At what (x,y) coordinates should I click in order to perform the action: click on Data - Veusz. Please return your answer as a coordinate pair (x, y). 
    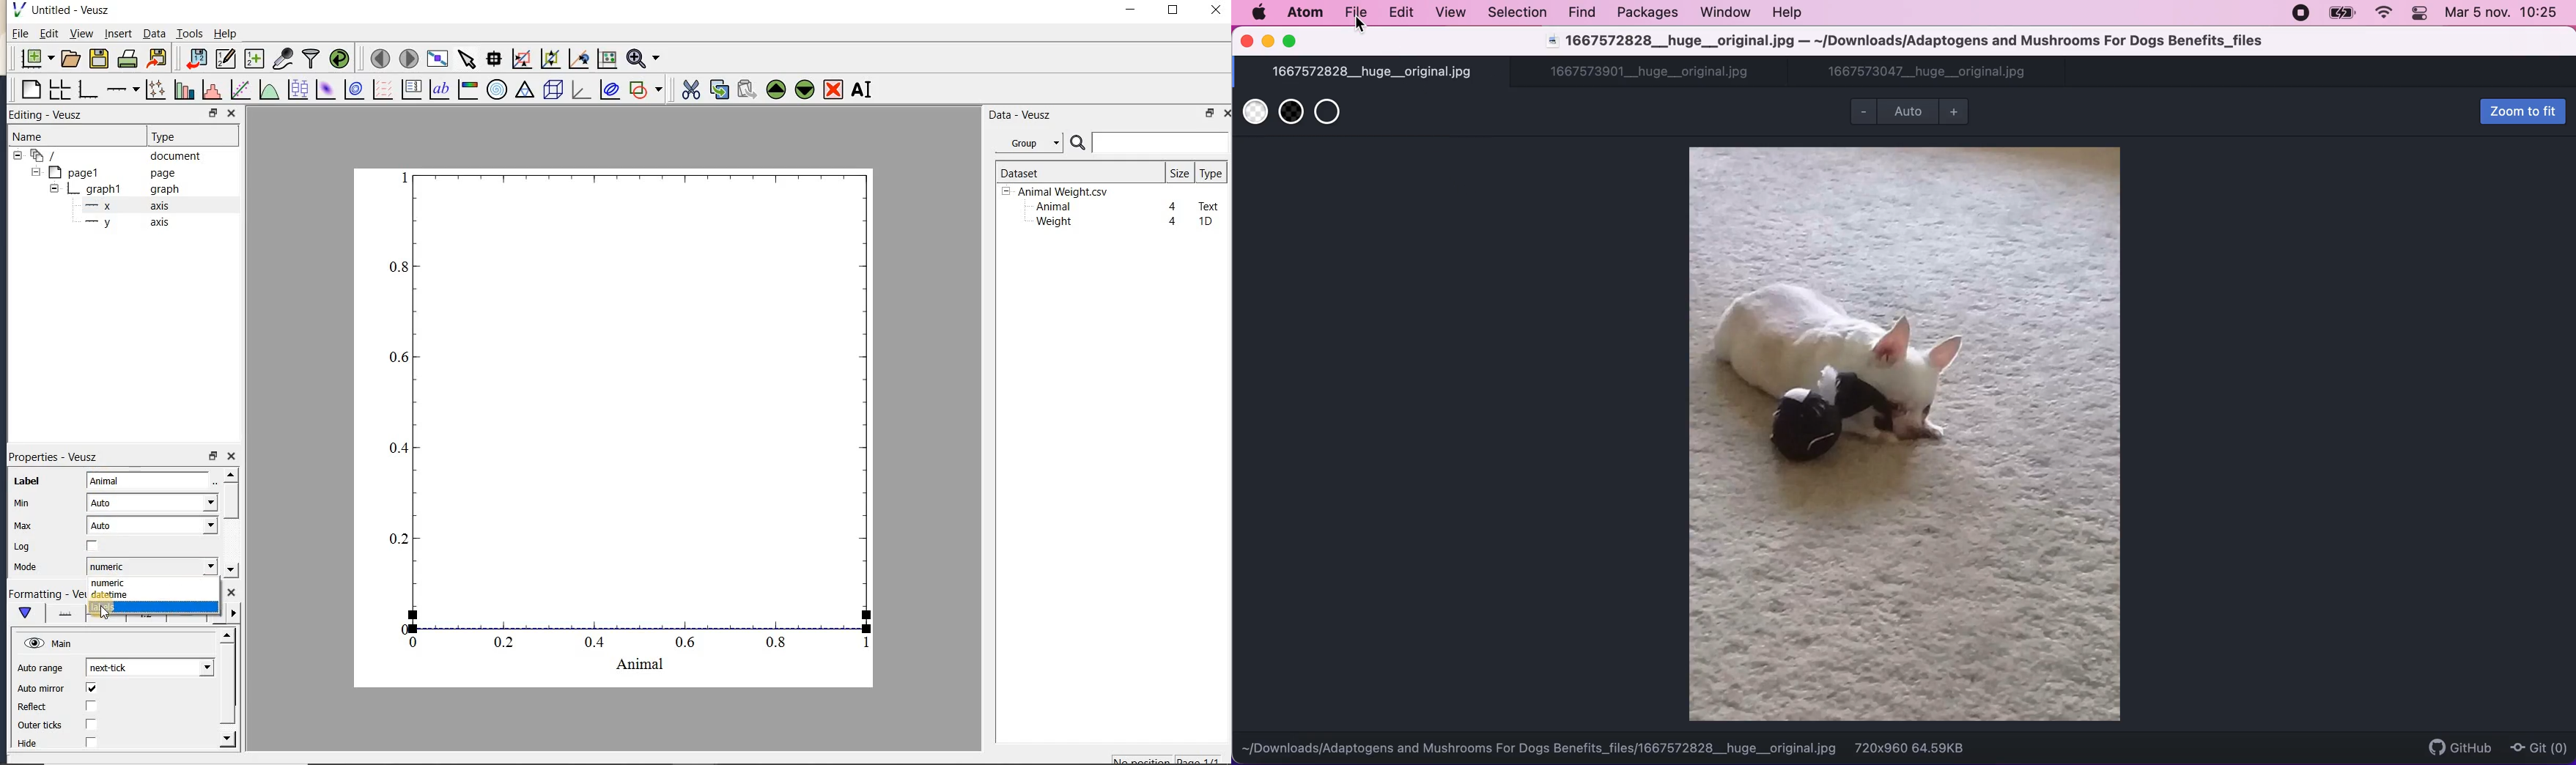
    Looking at the image, I should click on (1033, 144).